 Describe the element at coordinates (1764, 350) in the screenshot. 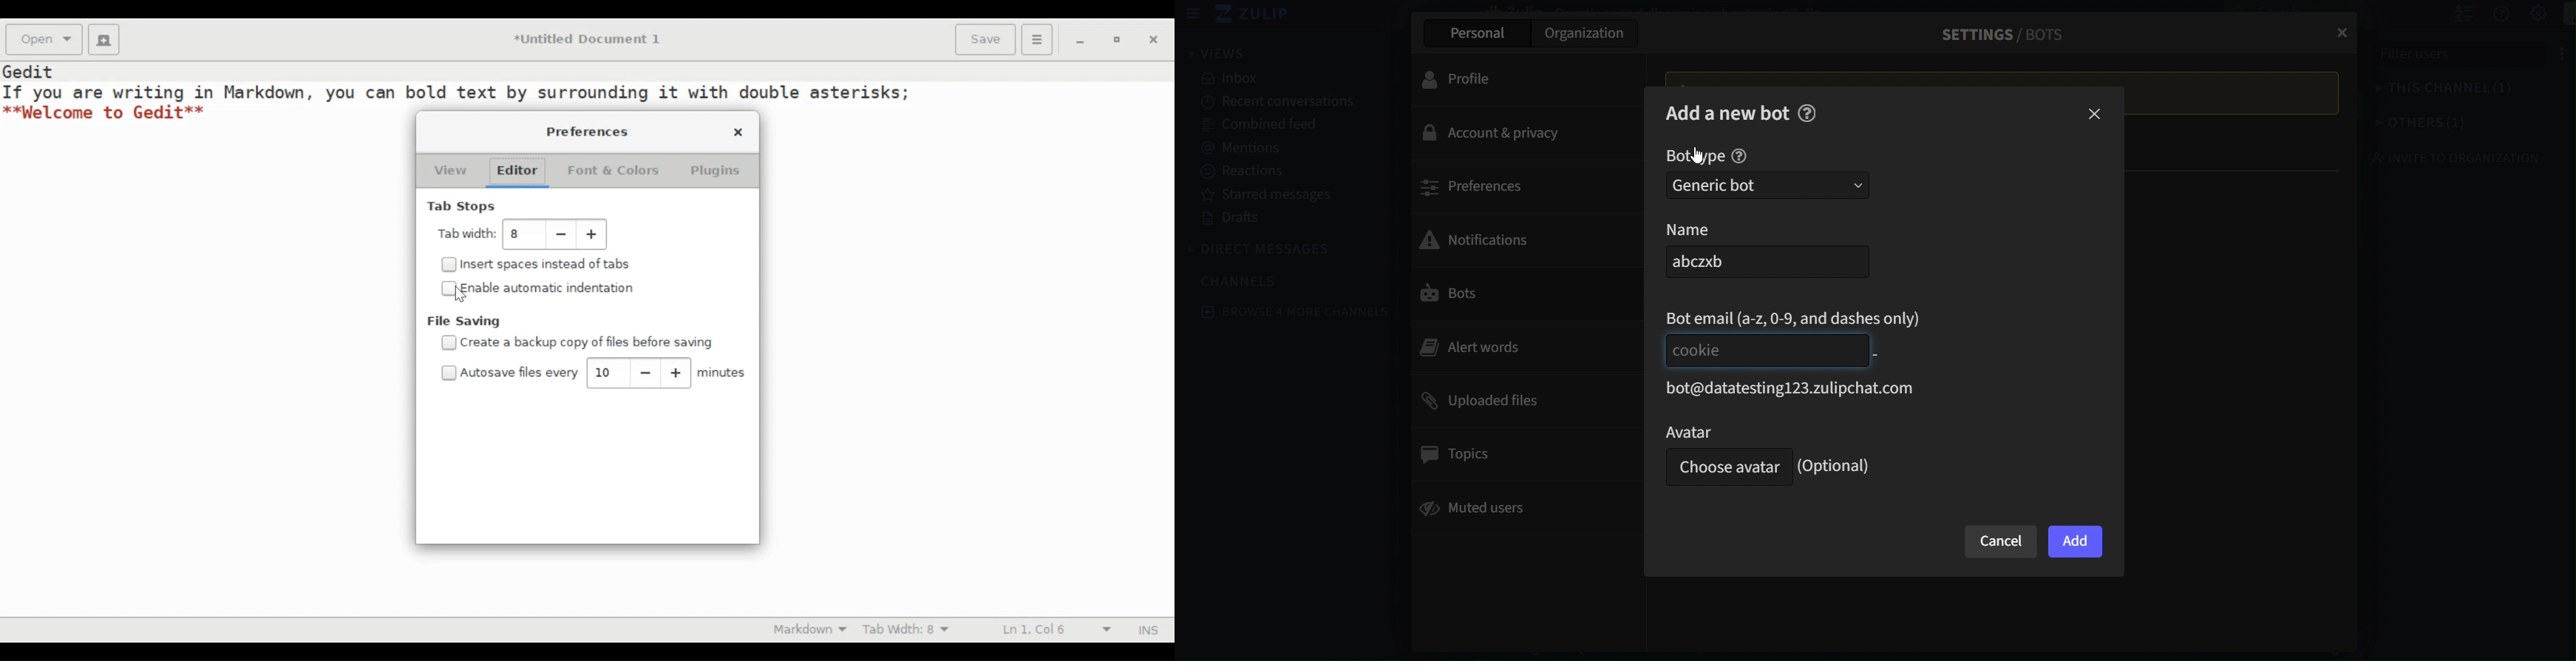

I see `Cookie` at that location.